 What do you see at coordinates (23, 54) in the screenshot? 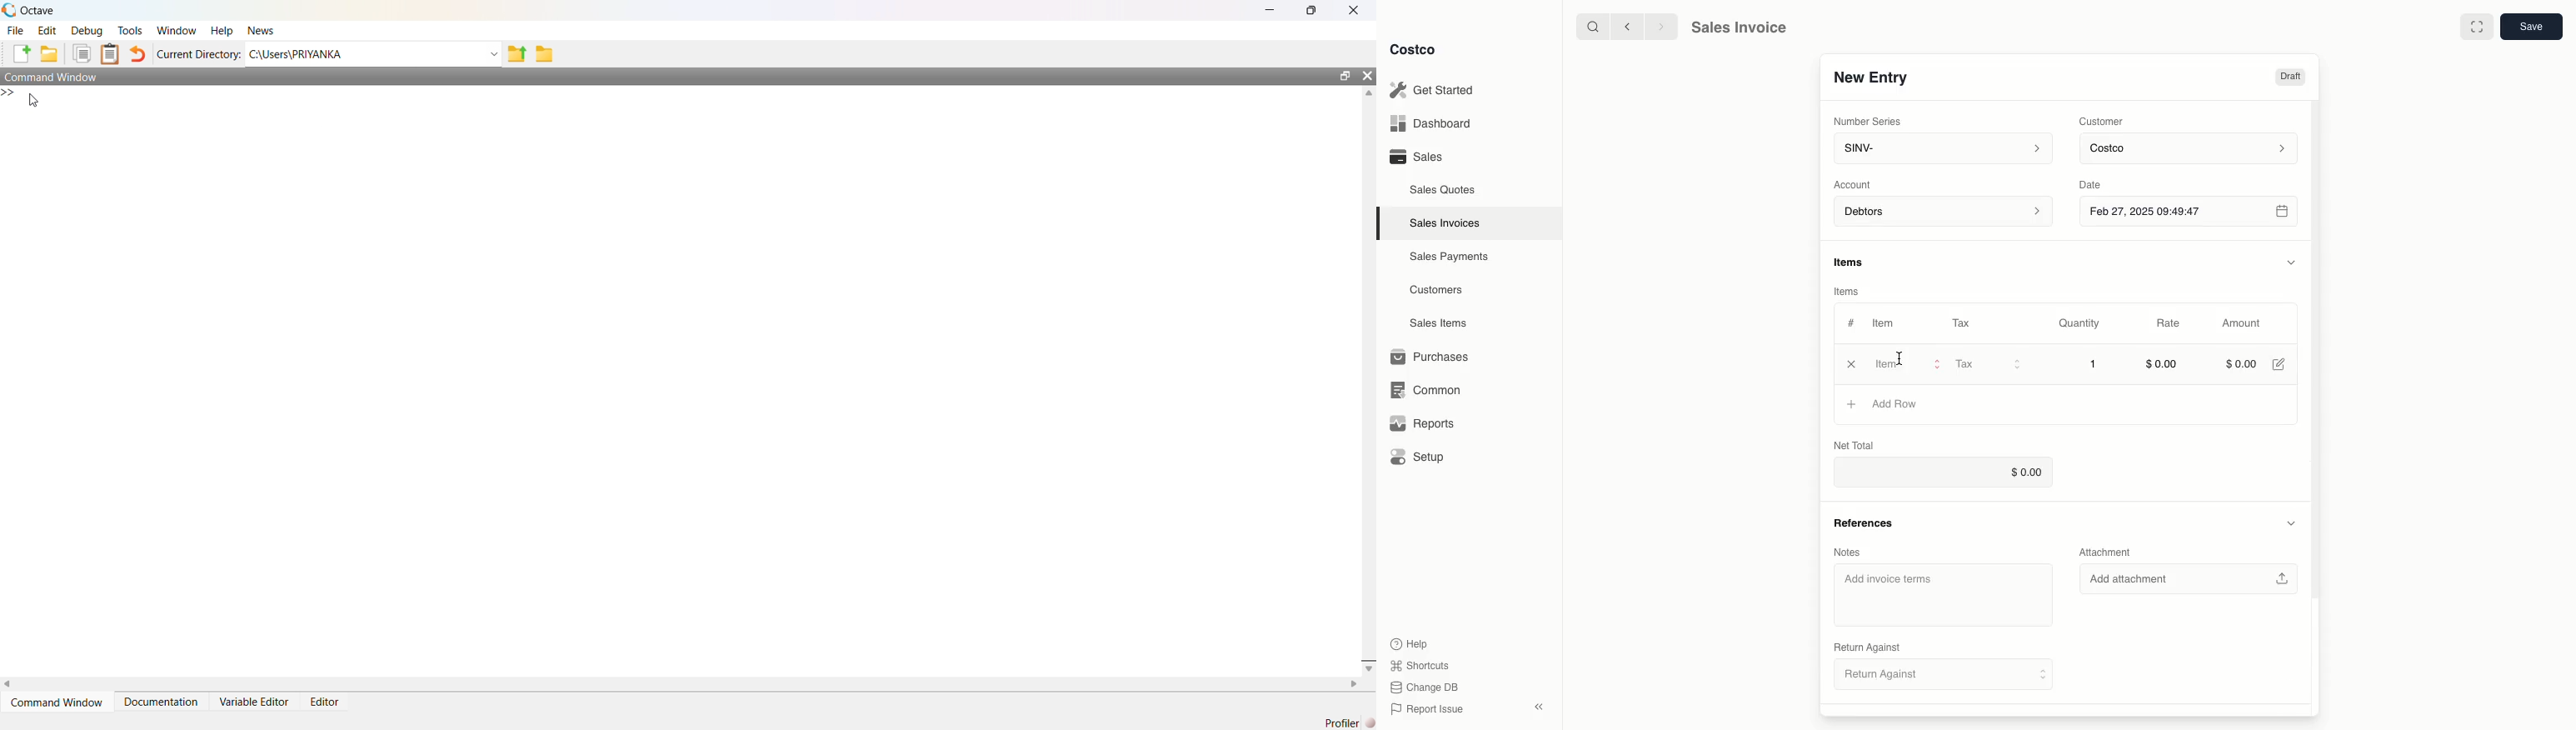
I see `add file` at bounding box center [23, 54].